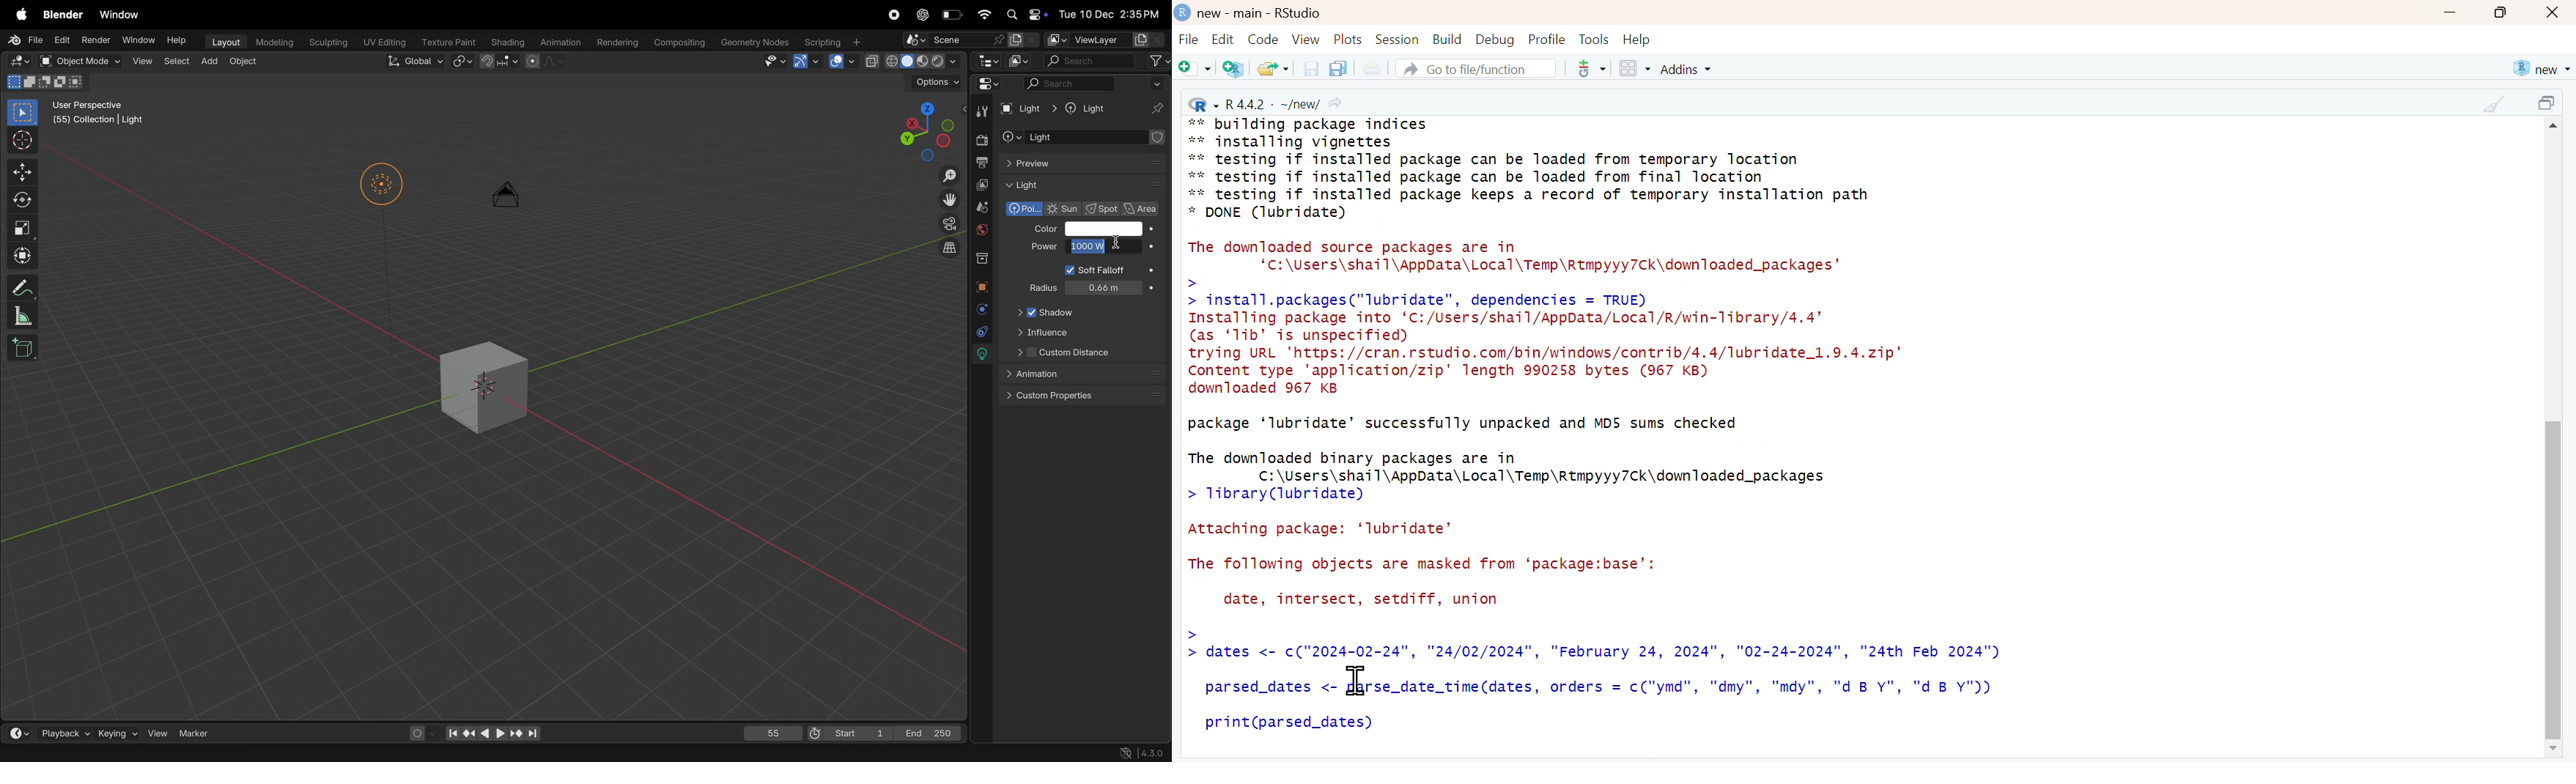 The height and width of the screenshot is (784, 2576). I want to click on view, so click(159, 732).